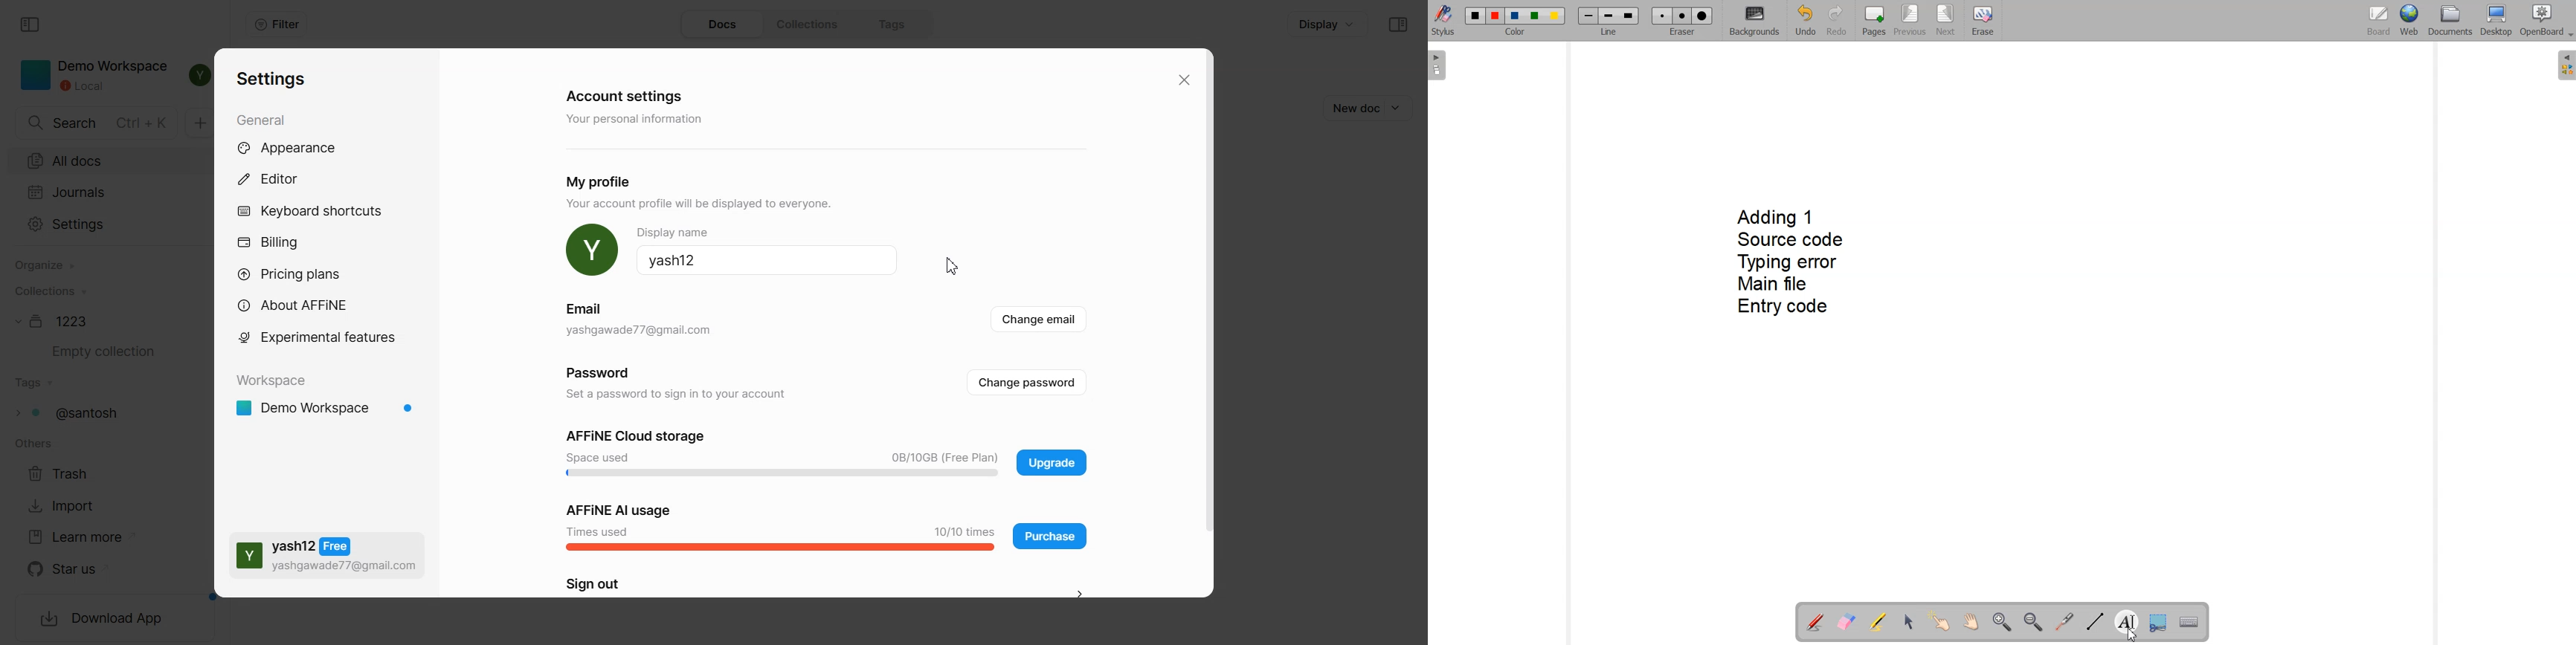 This screenshot has width=2576, height=672. What do you see at coordinates (44, 266) in the screenshot?
I see `Organize` at bounding box center [44, 266].